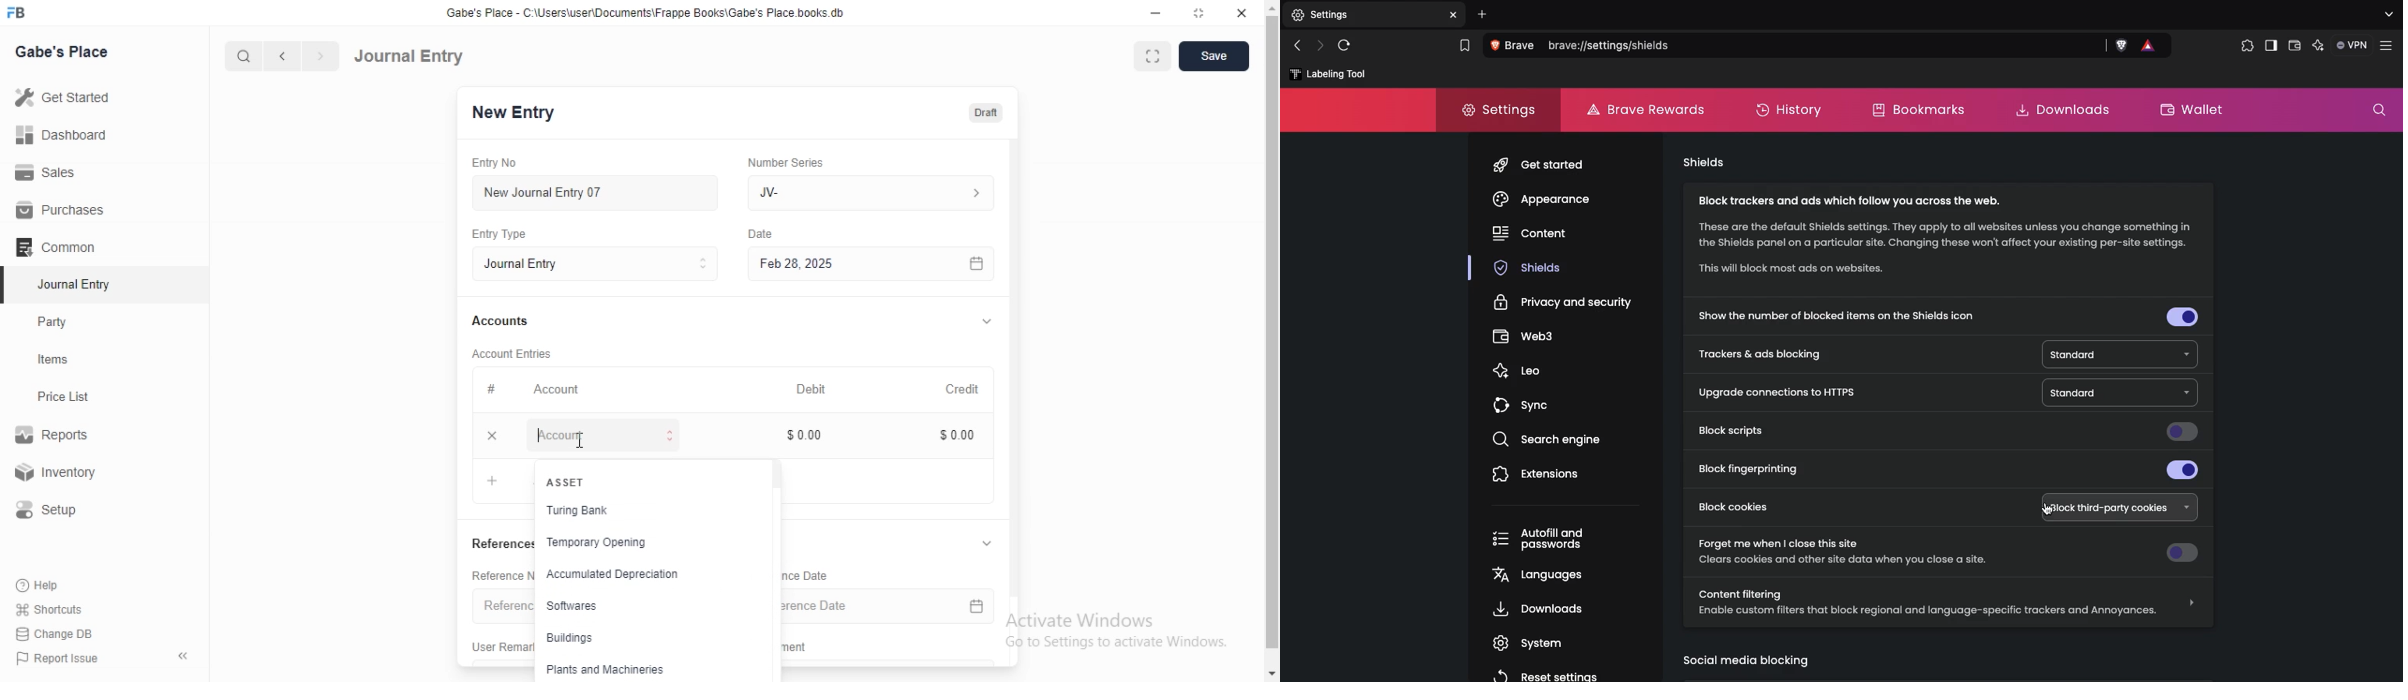 This screenshot has width=2408, height=700. Describe the element at coordinates (1502, 110) in the screenshot. I see `Settings` at that location.